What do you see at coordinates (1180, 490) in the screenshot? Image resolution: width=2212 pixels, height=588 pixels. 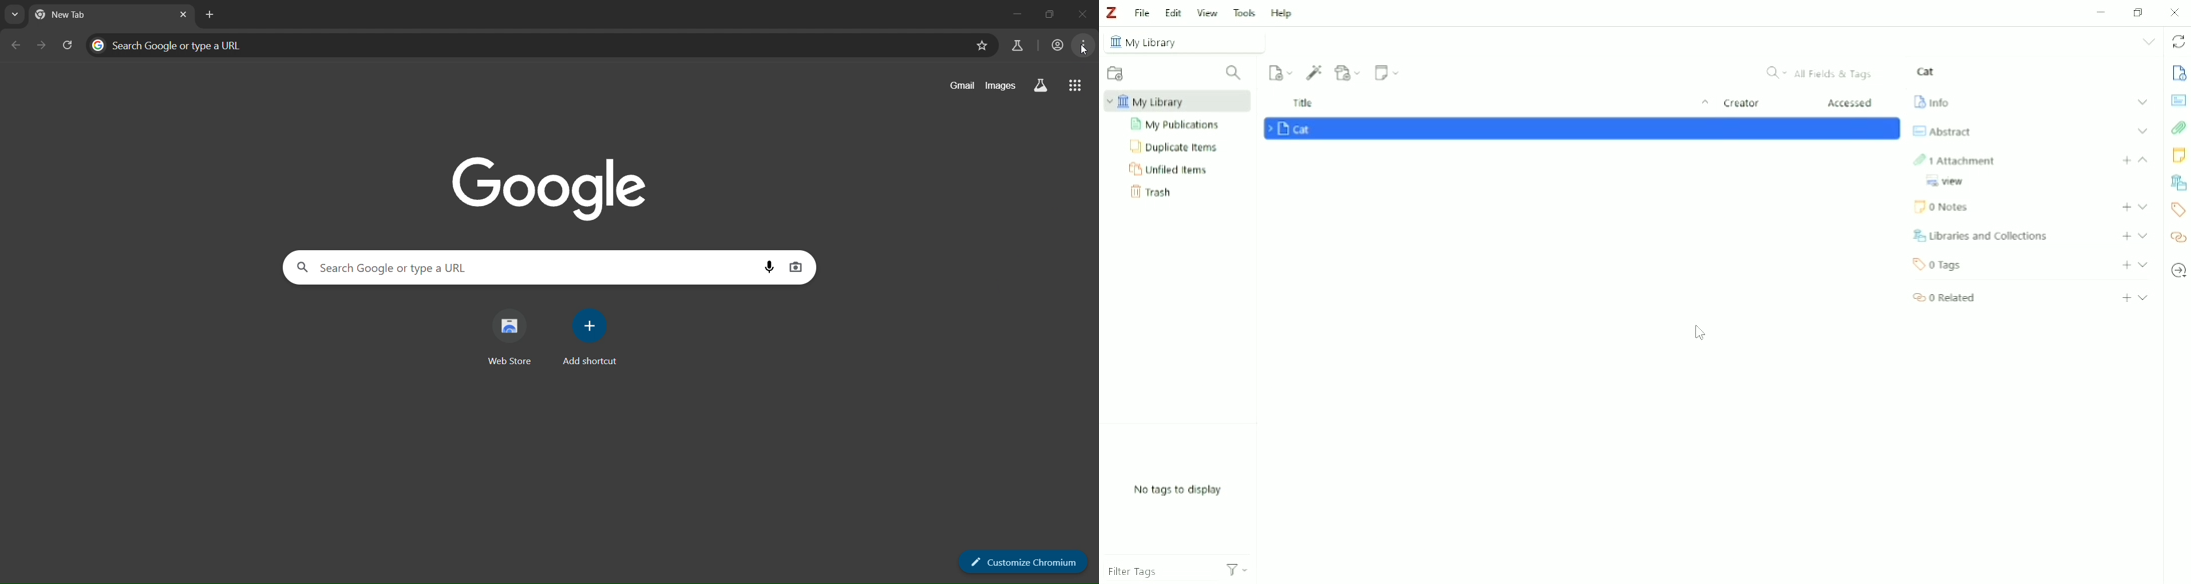 I see `No tags to display` at bounding box center [1180, 490].